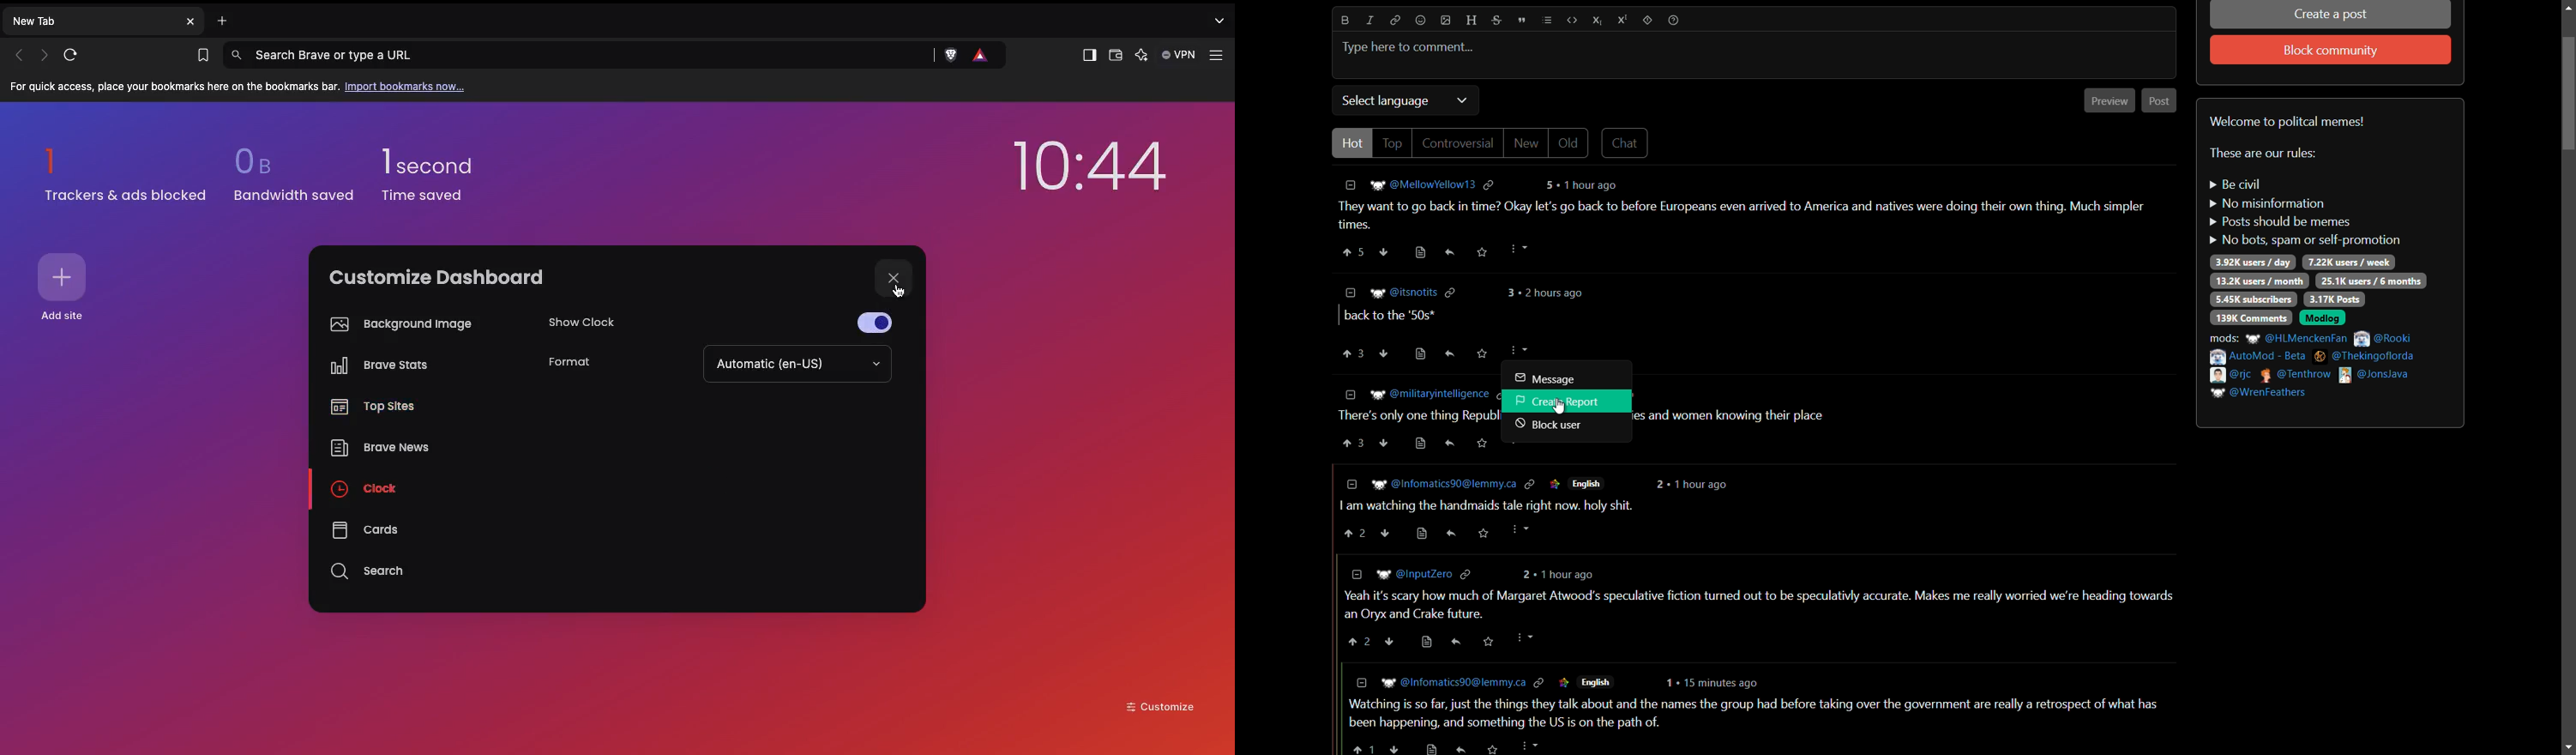 This screenshot has width=2576, height=756. Describe the element at coordinates (2251, 317) in the screenshot. I see `139k comments` at that location.